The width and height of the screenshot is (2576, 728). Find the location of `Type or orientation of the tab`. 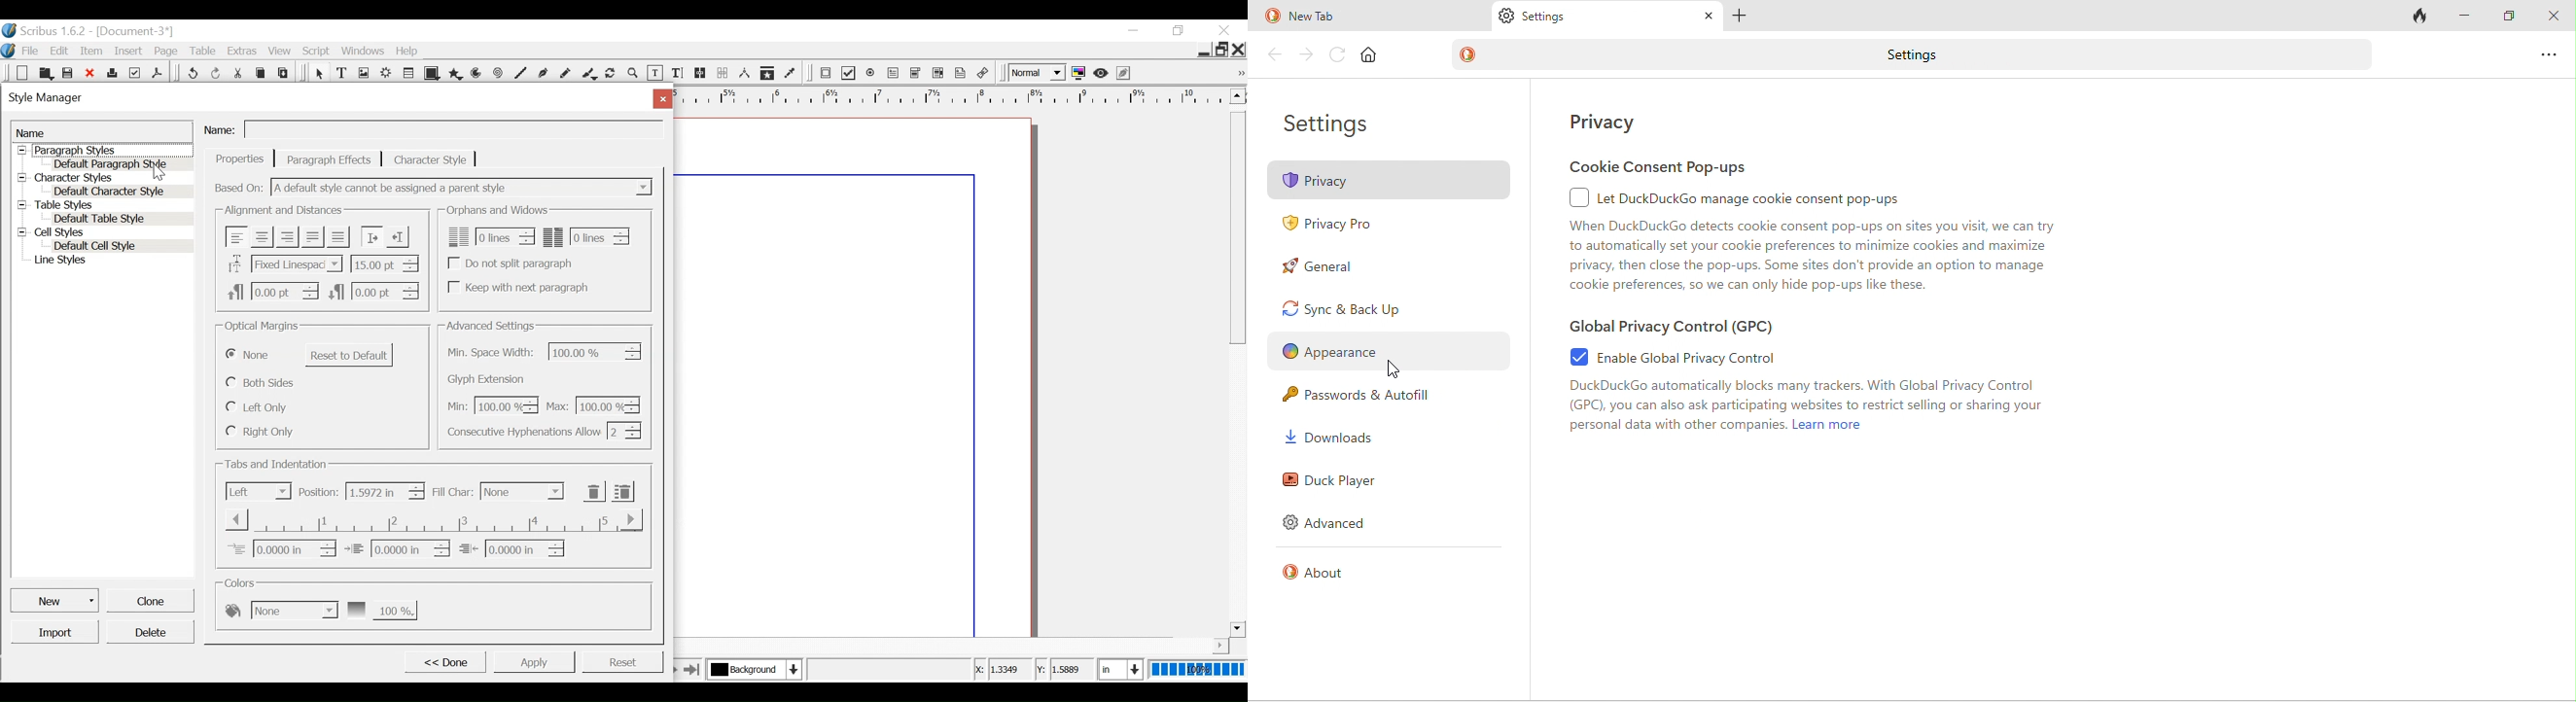

Type or orientation of the tab is located at coordinates (259, 491).